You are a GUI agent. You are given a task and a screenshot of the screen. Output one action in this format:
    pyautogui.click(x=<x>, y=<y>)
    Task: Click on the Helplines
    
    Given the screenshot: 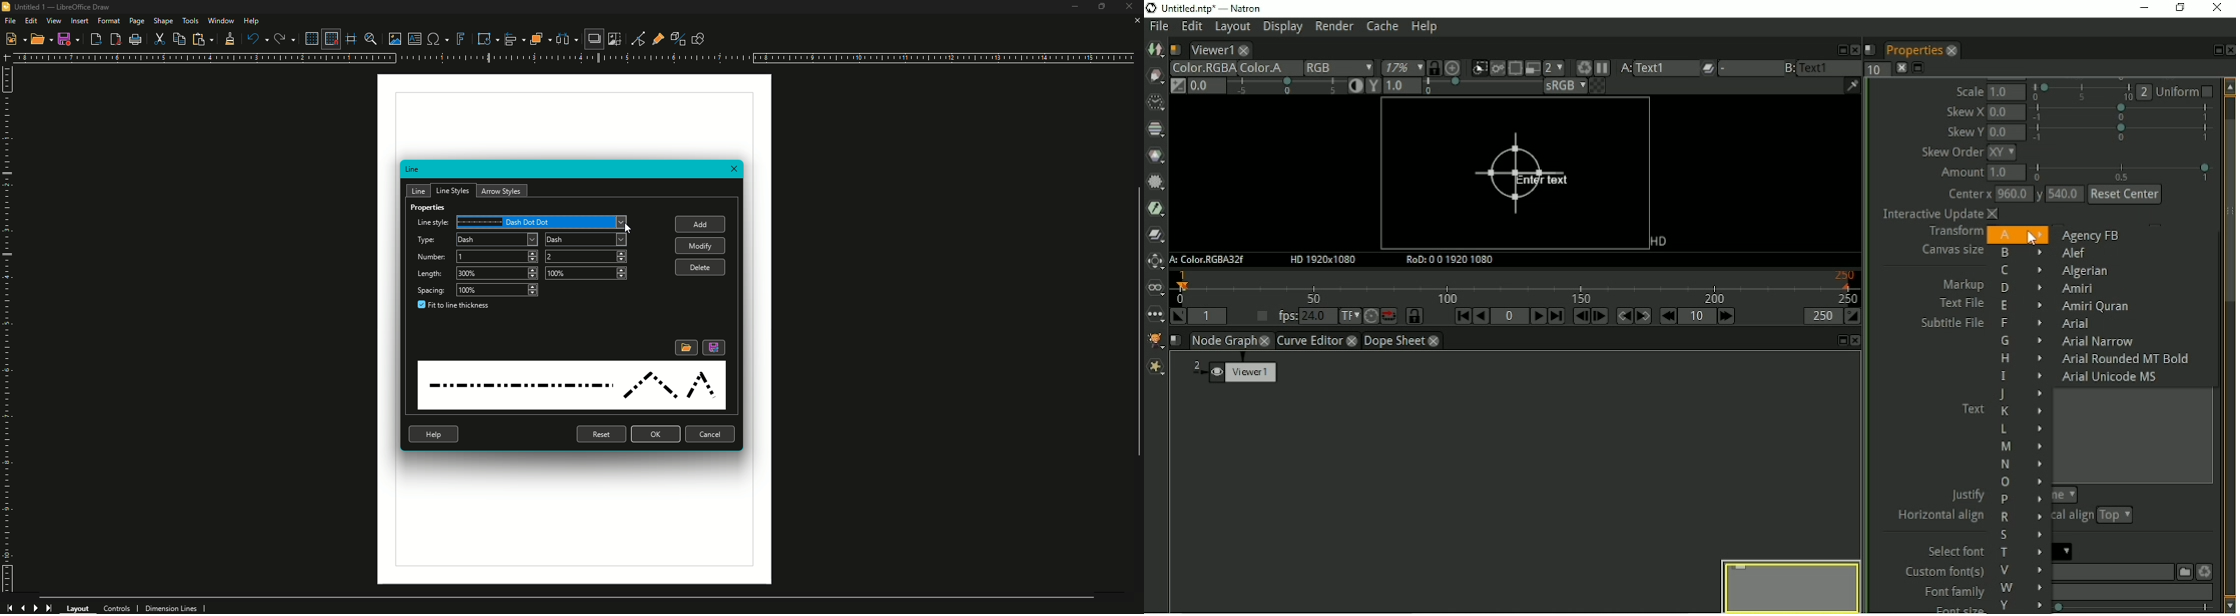 What is the action you would take?
    pyautogui.click(x=352, y=39)
    